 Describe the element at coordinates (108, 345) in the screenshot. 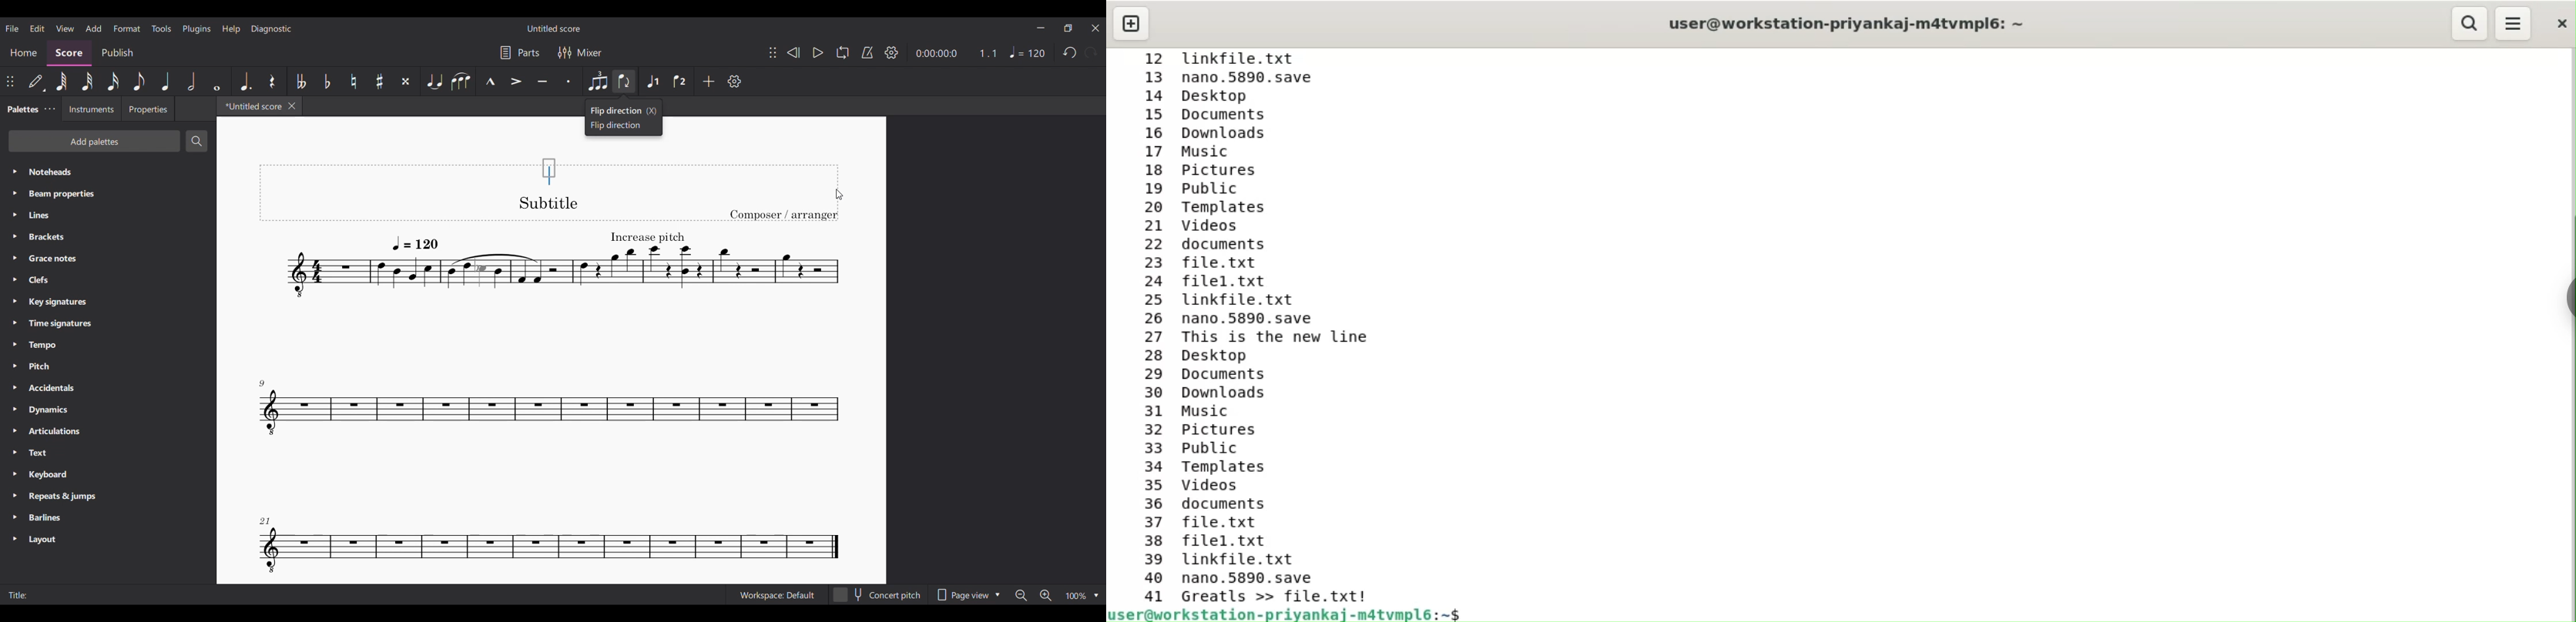

I see `Tempo` at that location.